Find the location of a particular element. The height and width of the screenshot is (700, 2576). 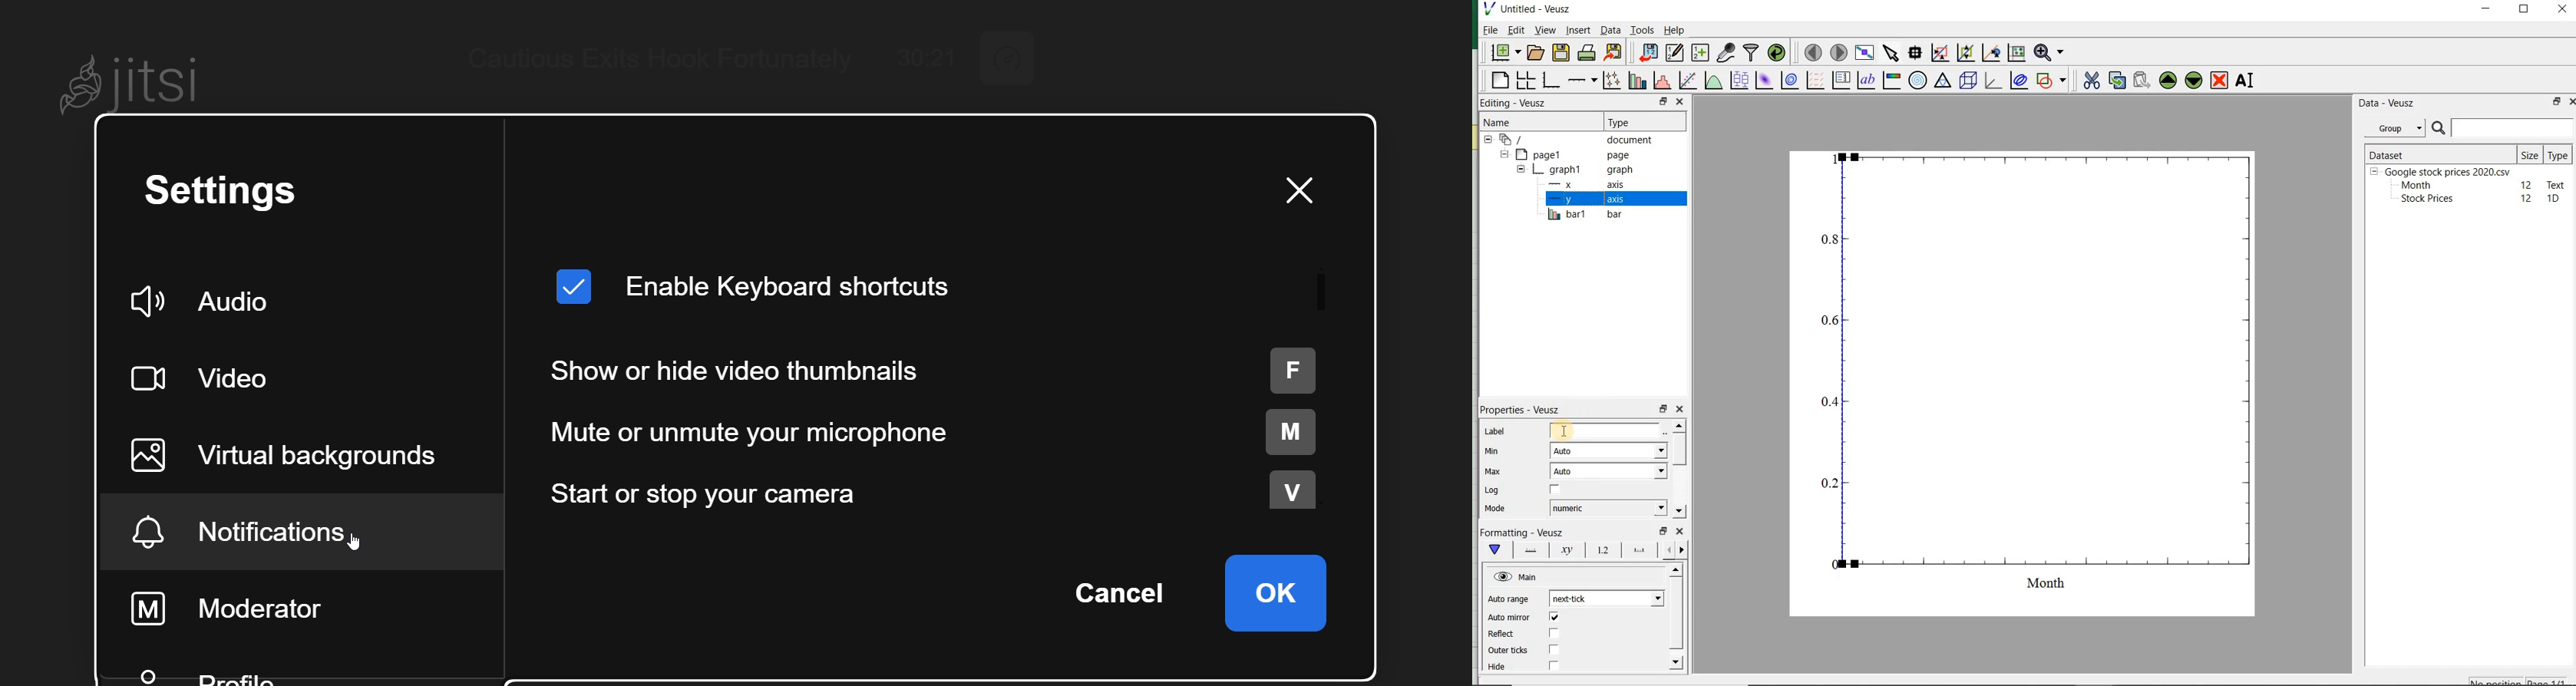

select items from the graph or scroll is located at coordinates (1890, 53).